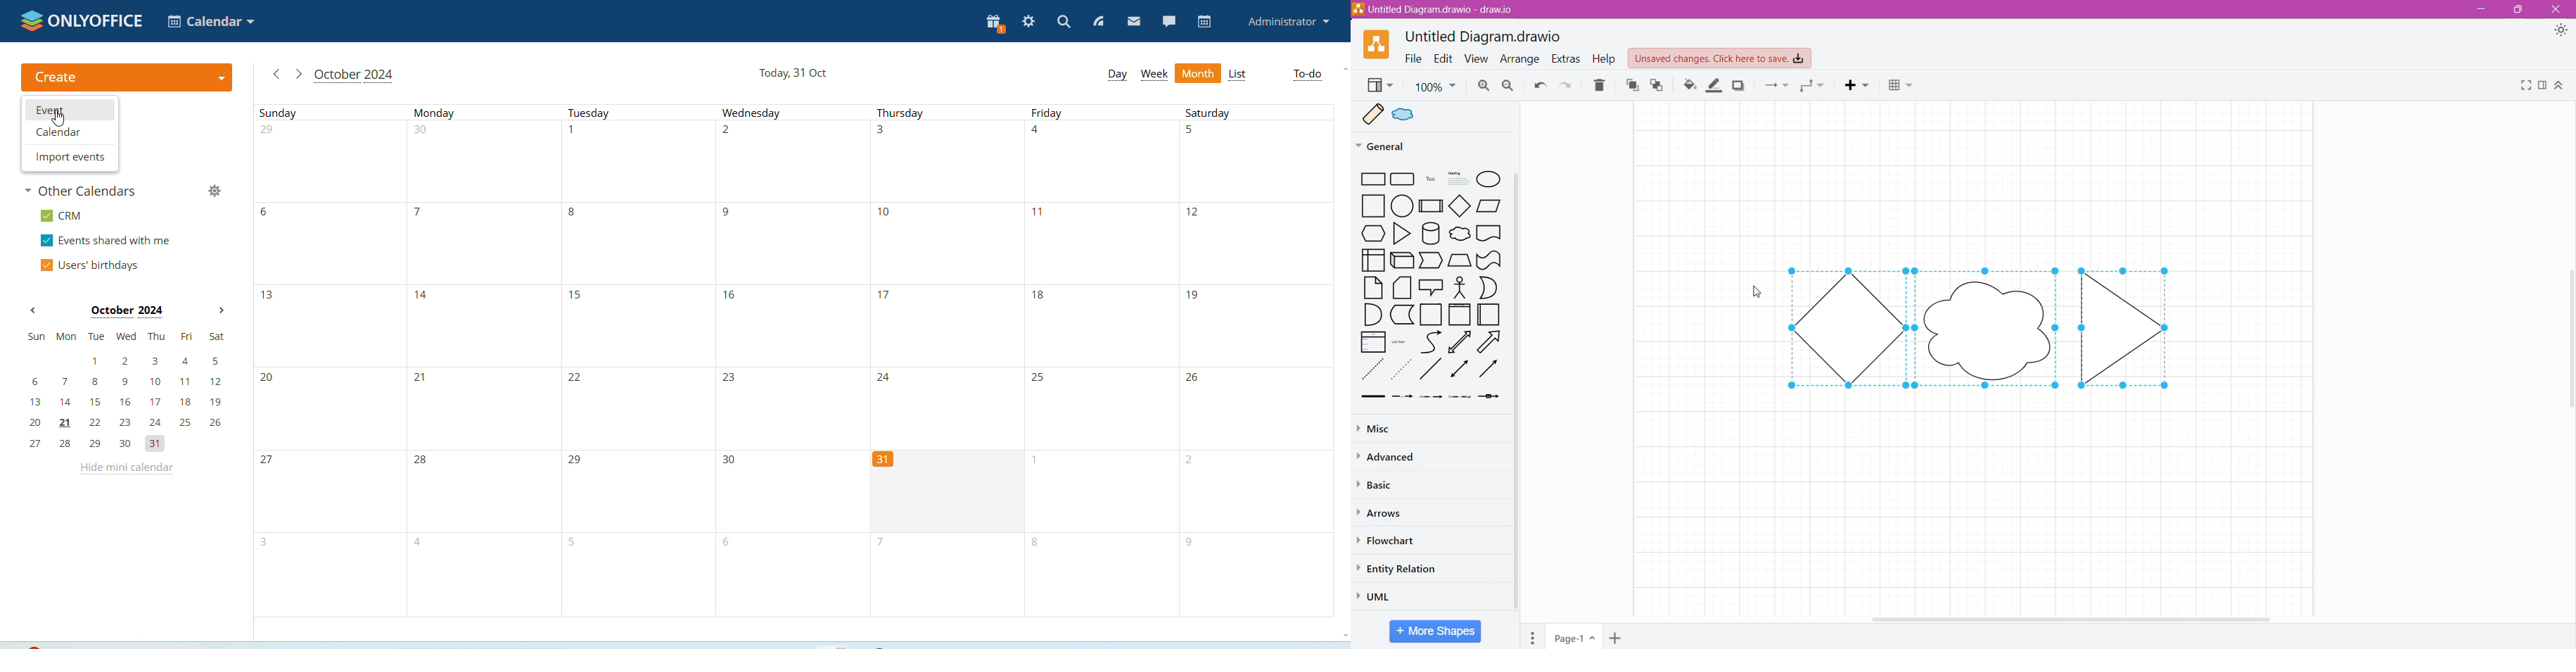  Describe the element at coordinates (1686, 86) in the screenshot. I see `Fill Color` at that location.